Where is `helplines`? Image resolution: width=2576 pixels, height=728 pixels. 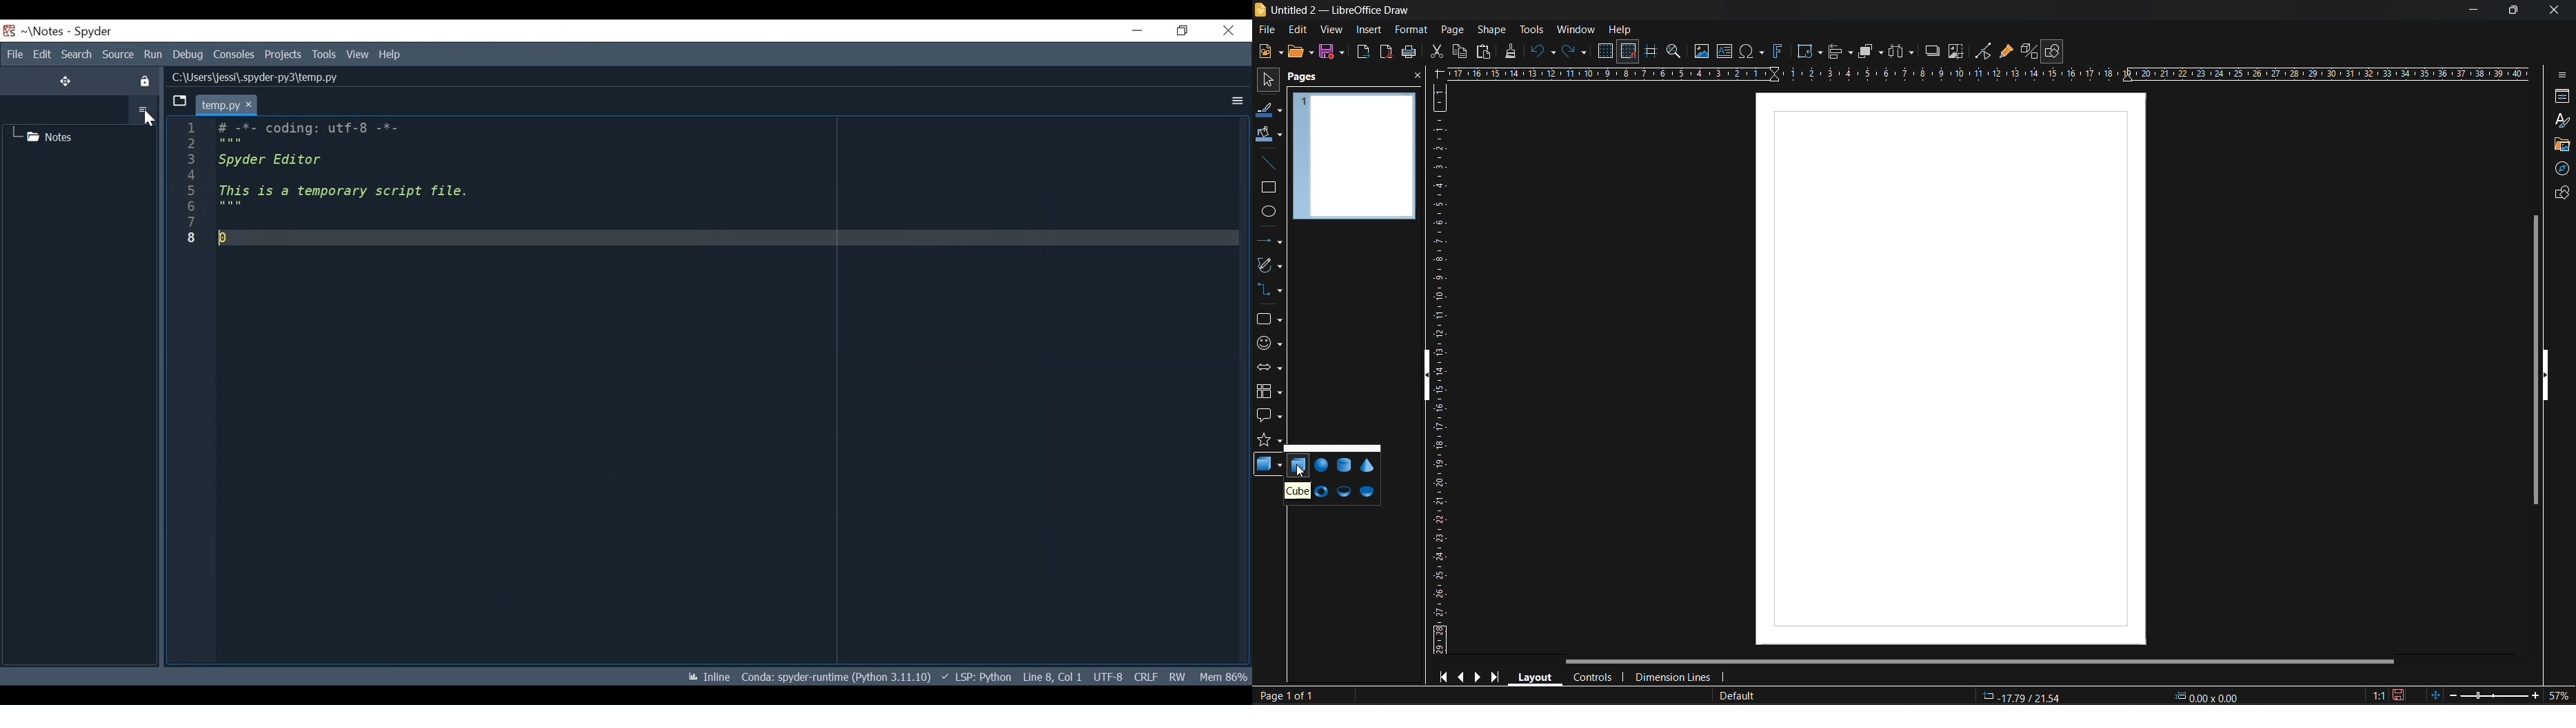 helplines is located at coordinates (1653, 53).